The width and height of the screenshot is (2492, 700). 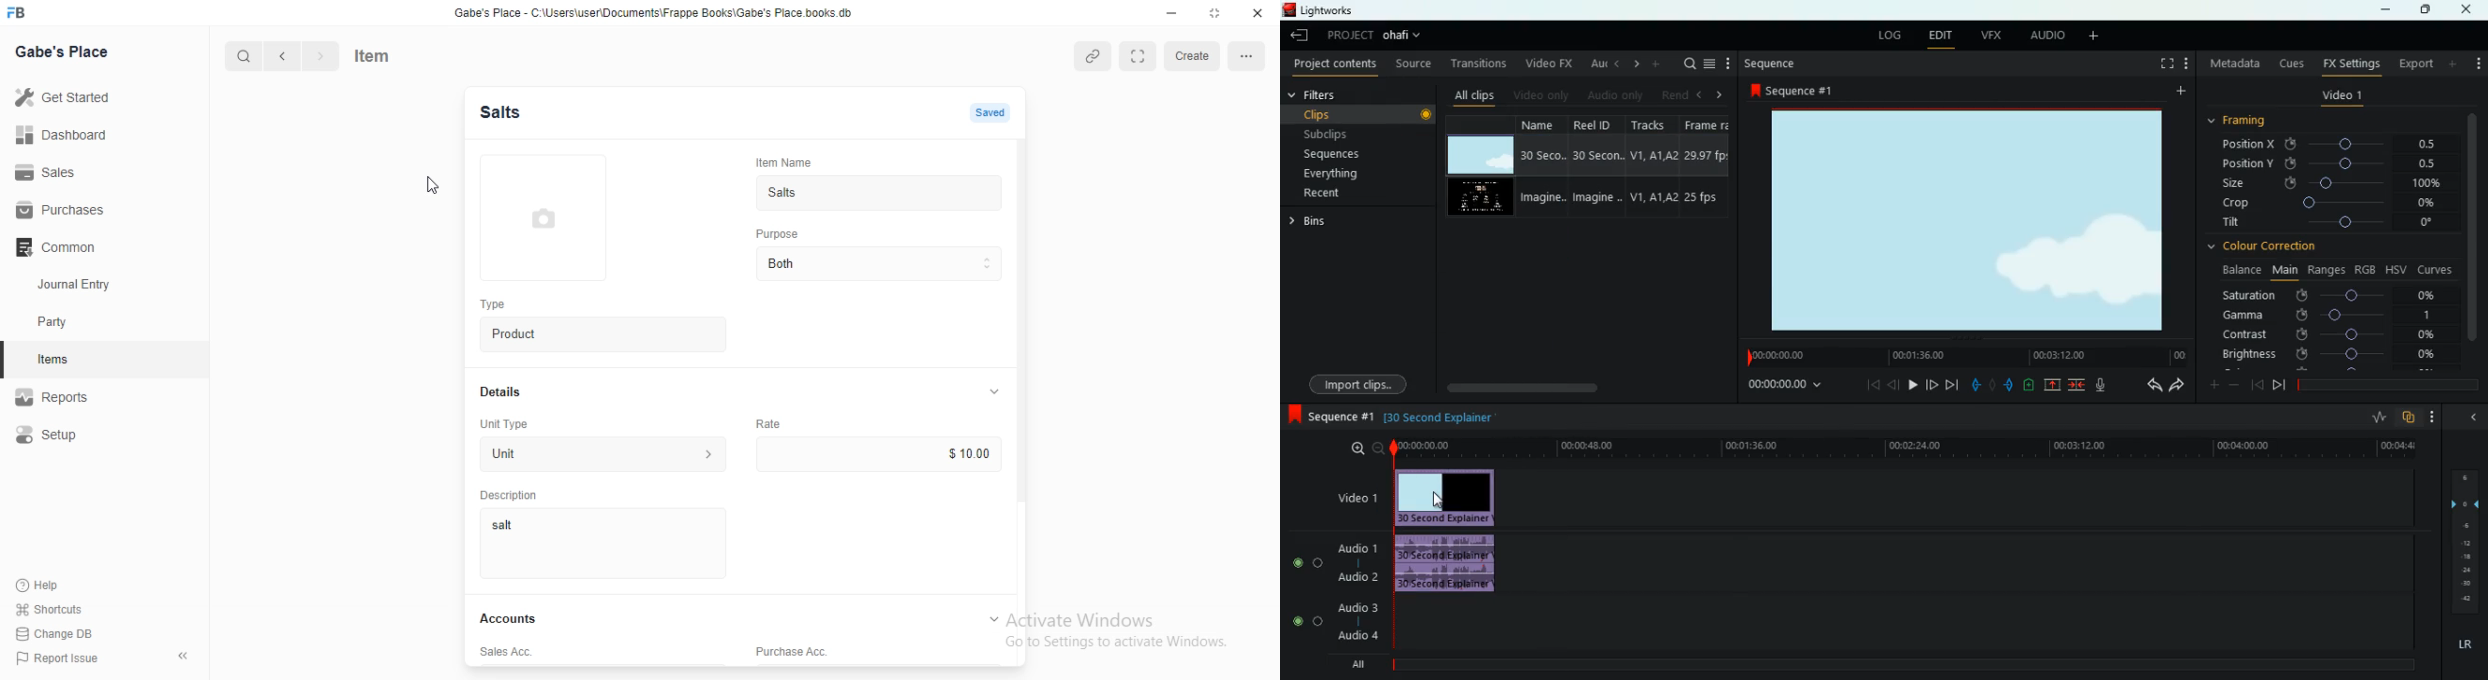 What do you see at coordinates (61, 658) in the screenshot?
I see `‘Report Issue` at bounding box center [61, 658].